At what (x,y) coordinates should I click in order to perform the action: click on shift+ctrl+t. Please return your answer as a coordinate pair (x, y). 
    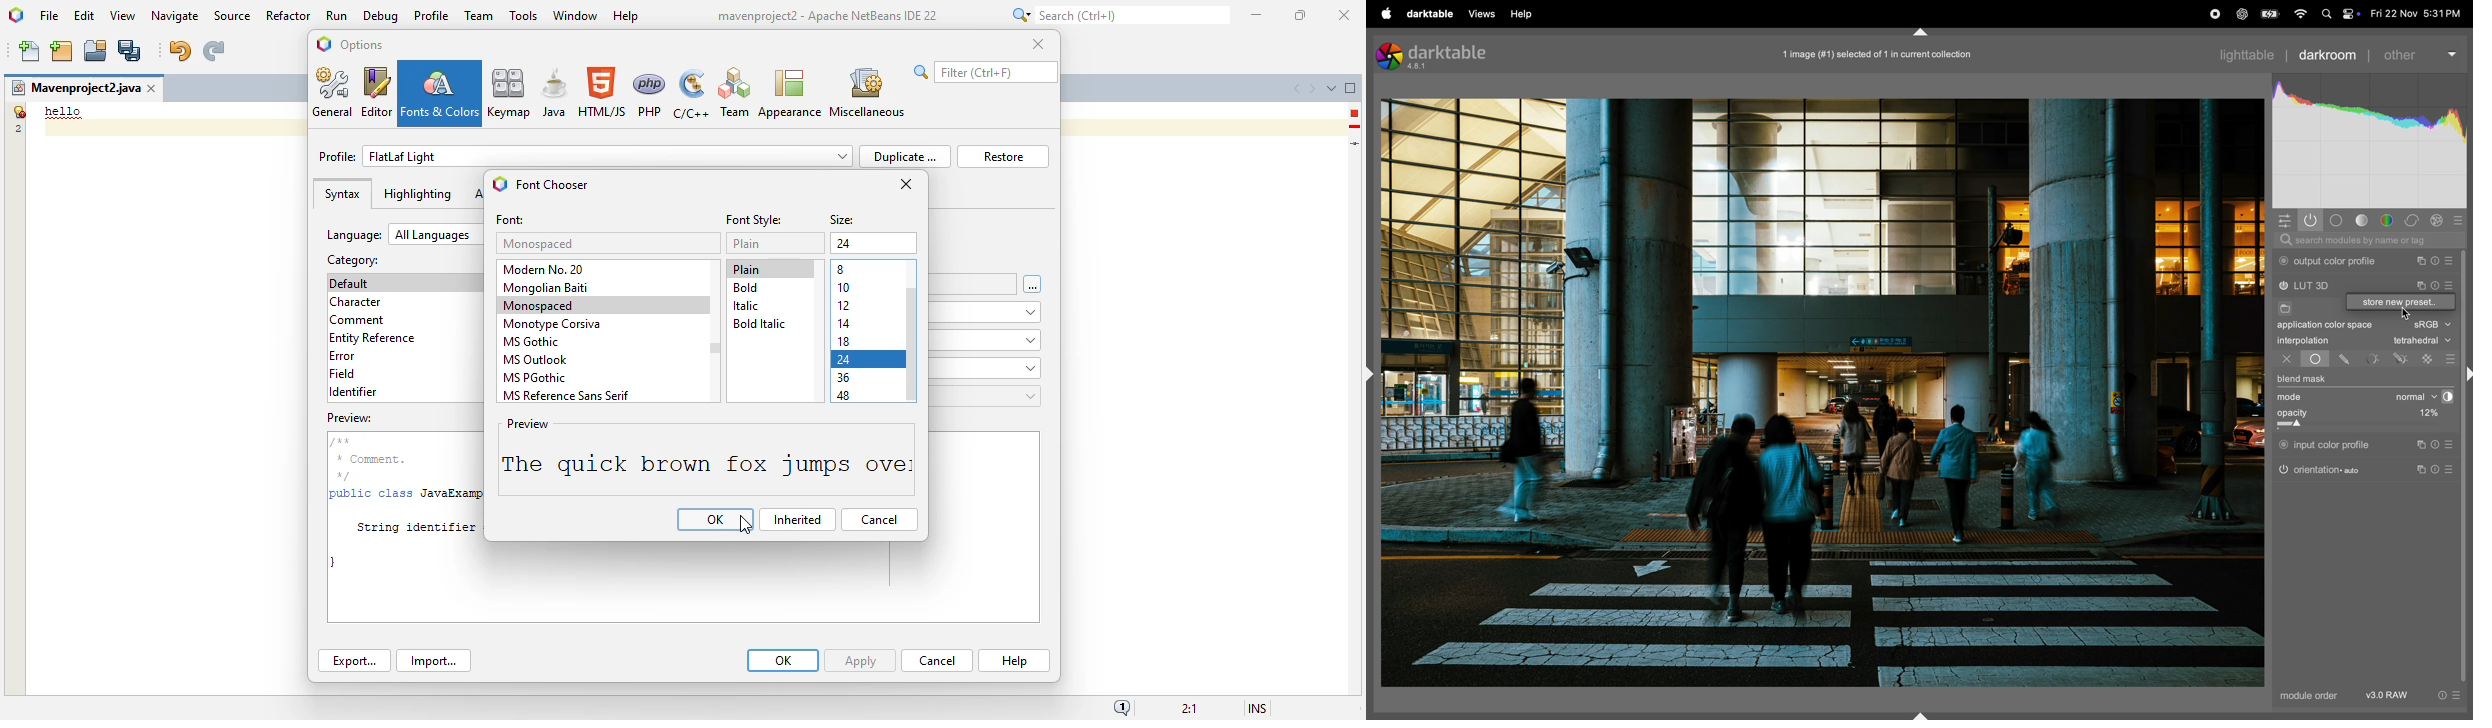
    Looking at the image, I should click on (1918, 32).